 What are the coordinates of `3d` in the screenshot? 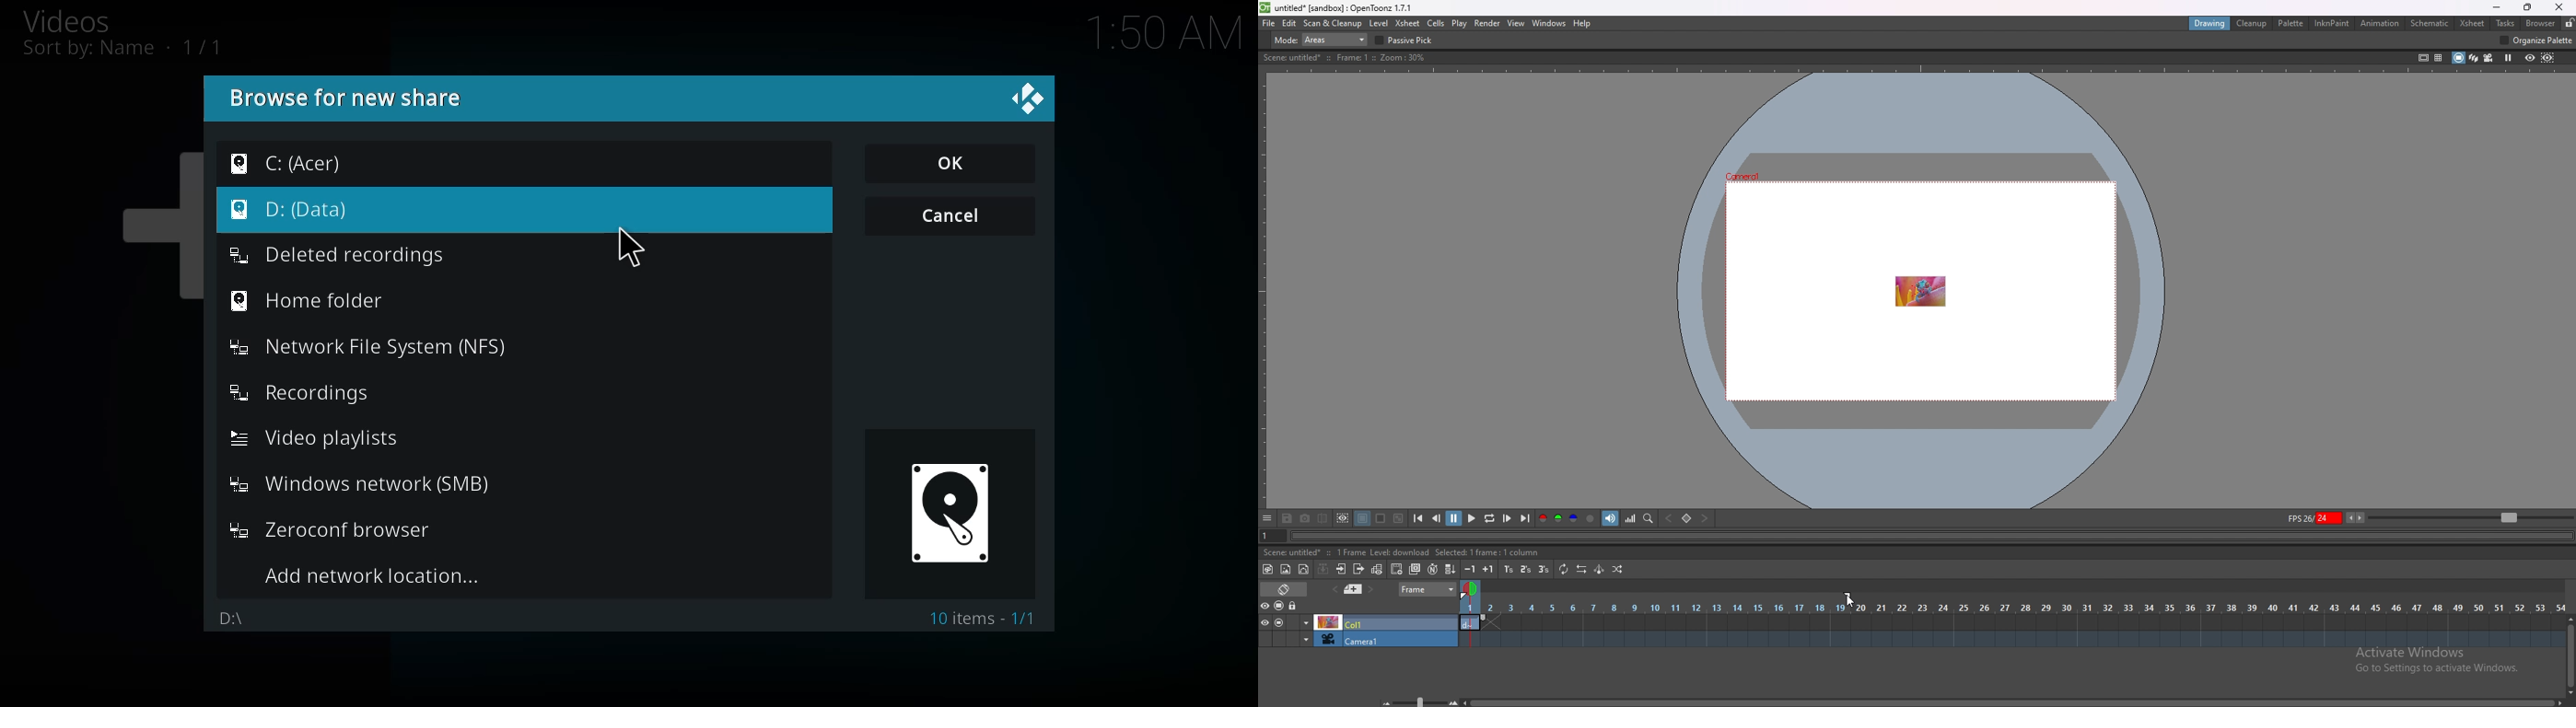 It's located at (2474, 57).